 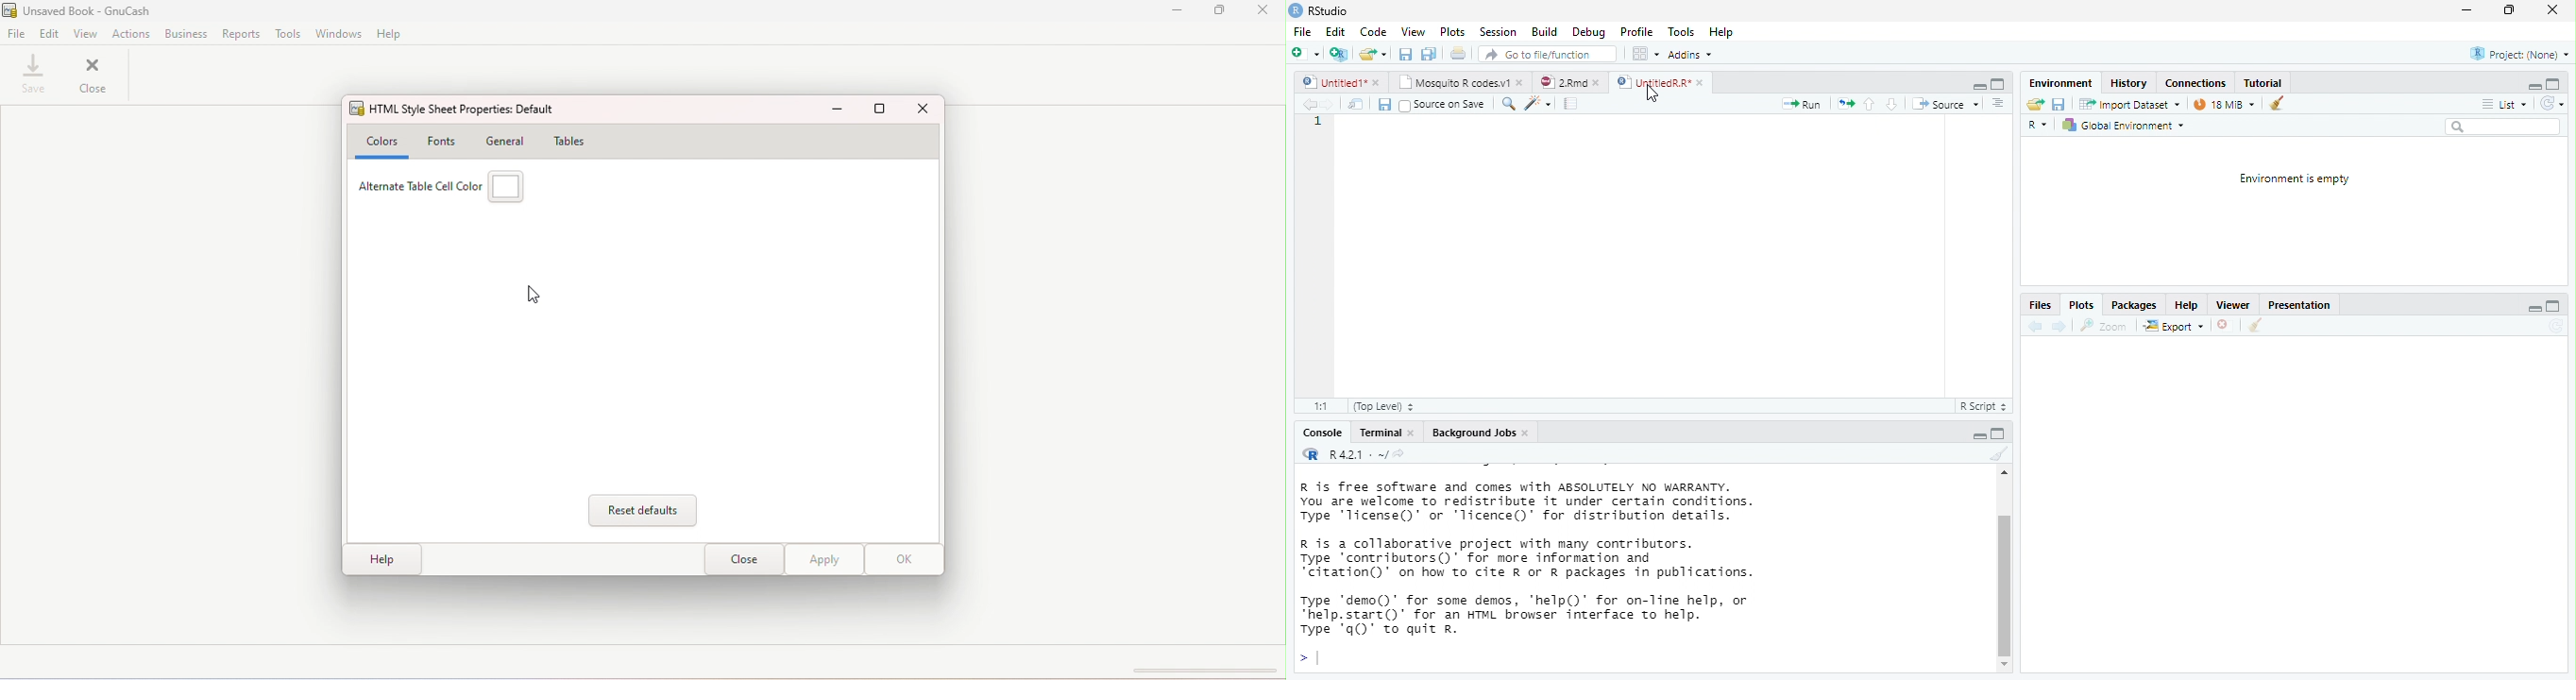 I want to click on minimize, so click(x=2466, y=11).